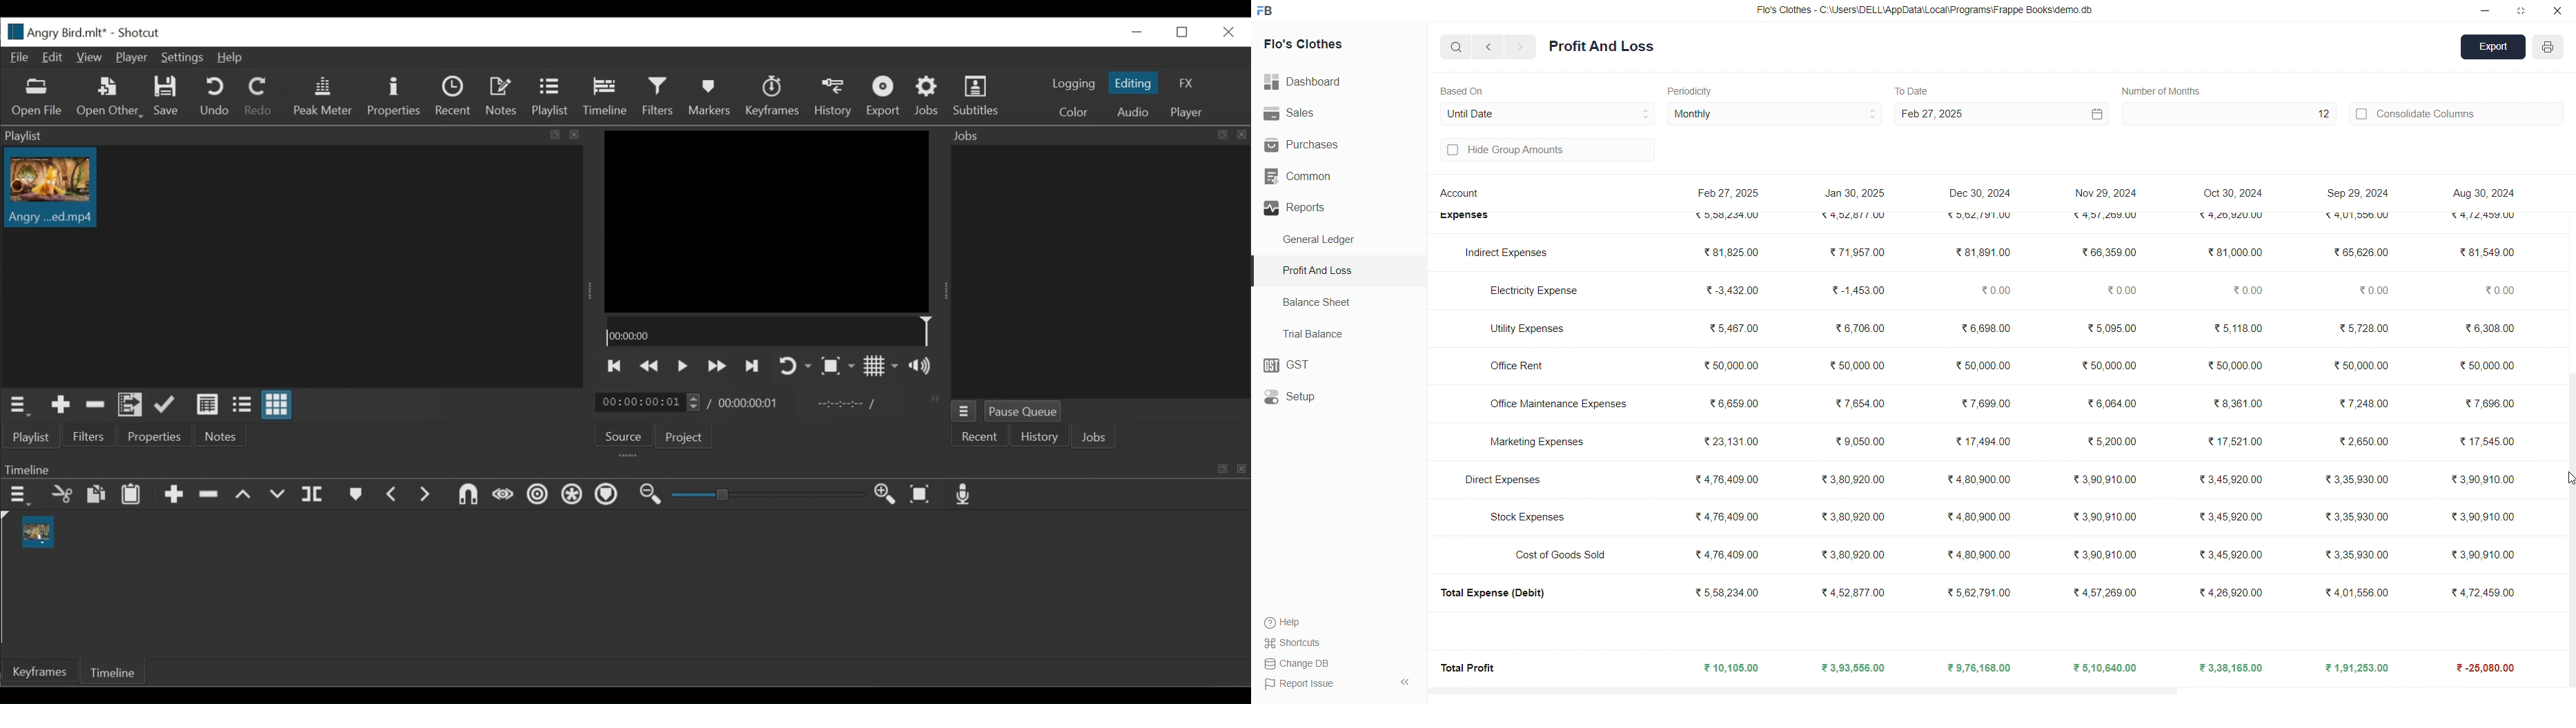  What do you see at coordinates (2478, 517) in the screenshot?
I see `₹3,90,910.00` at bounding box center [2478, 517].